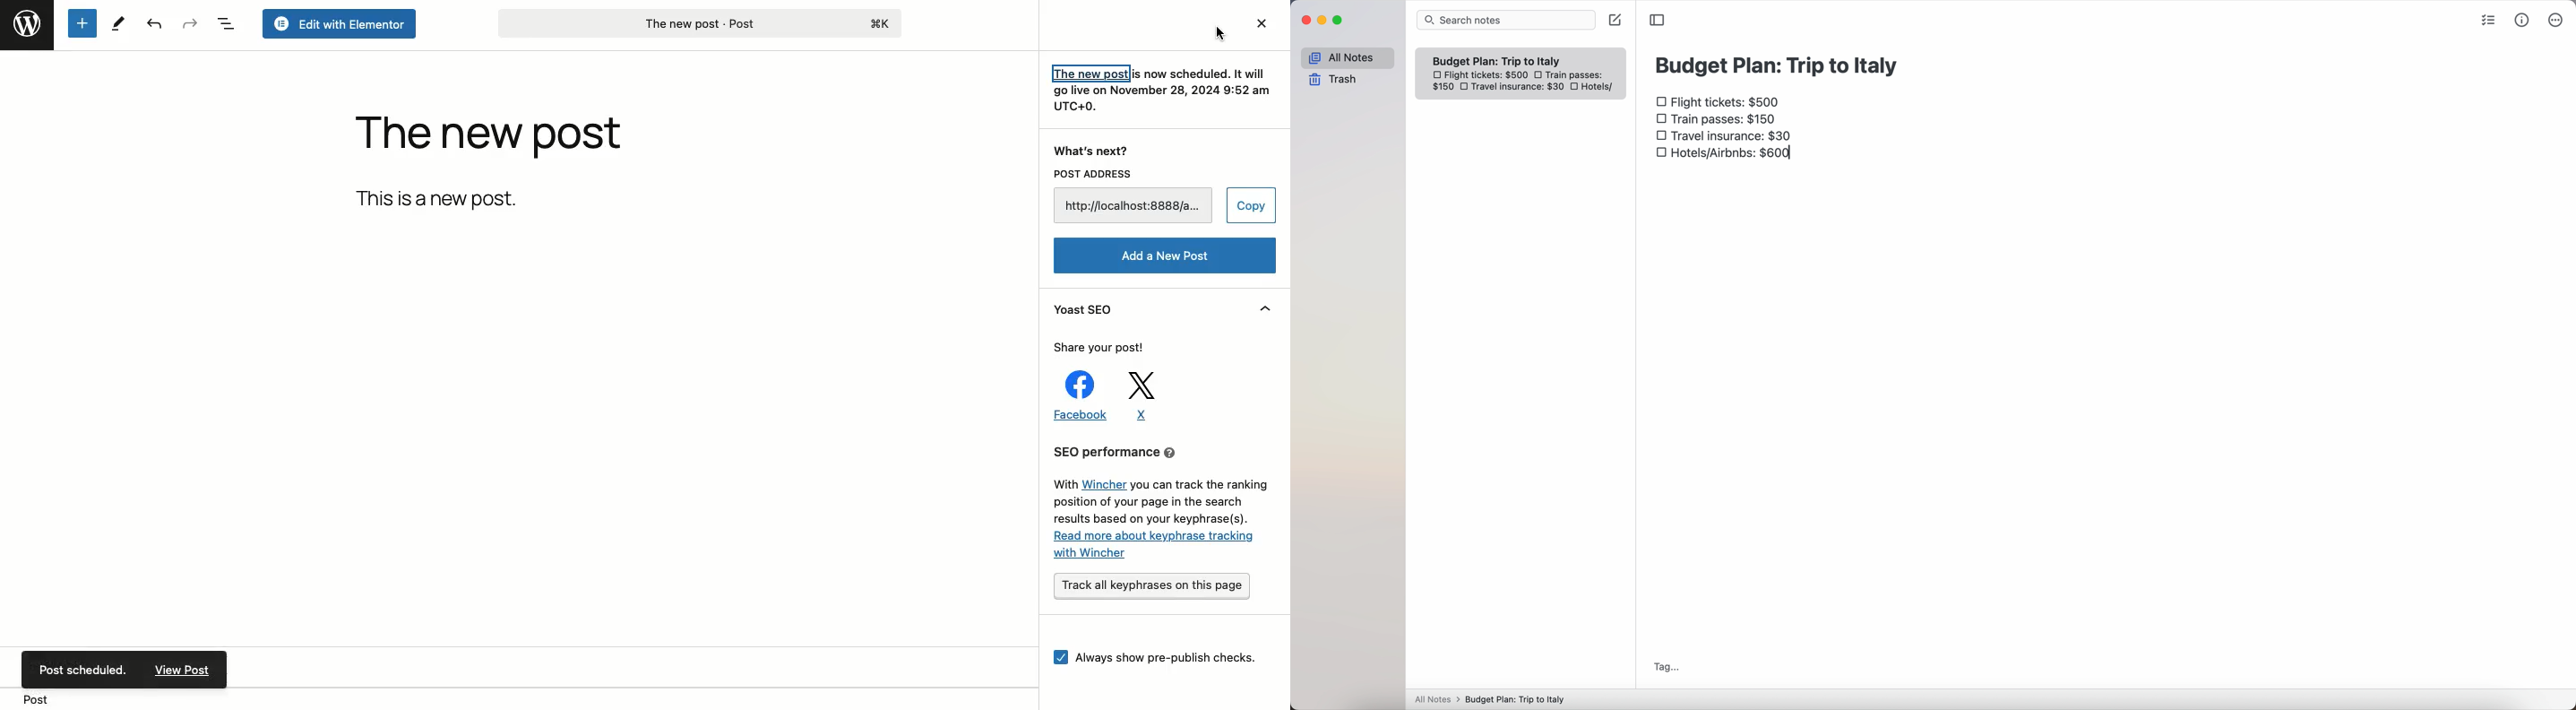 This screenshot has height=728, width=2576. I want to click on travel insurance: $30, so click(1520, 88).